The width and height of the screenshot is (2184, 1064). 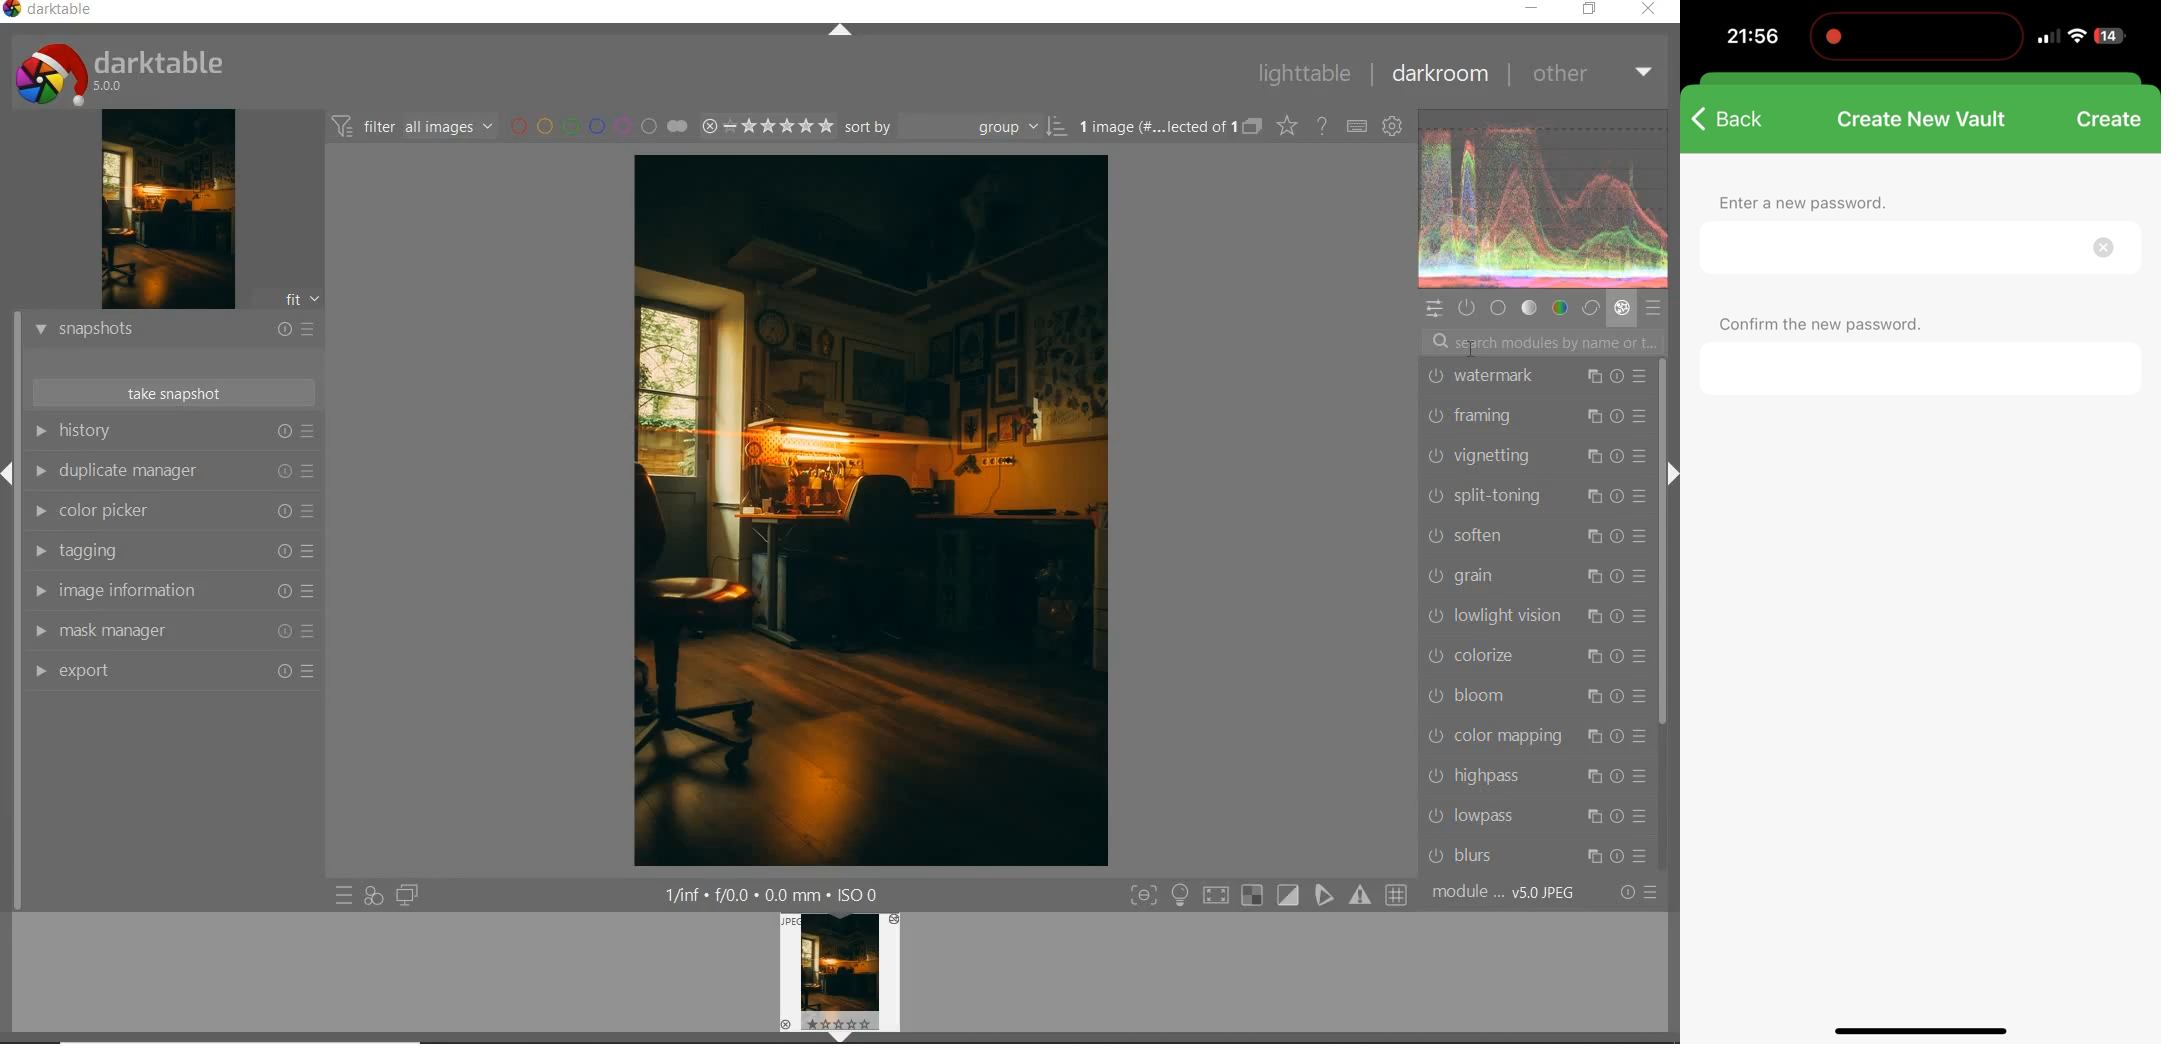 I want to click on enable online help, so click(x=1322, y=128).